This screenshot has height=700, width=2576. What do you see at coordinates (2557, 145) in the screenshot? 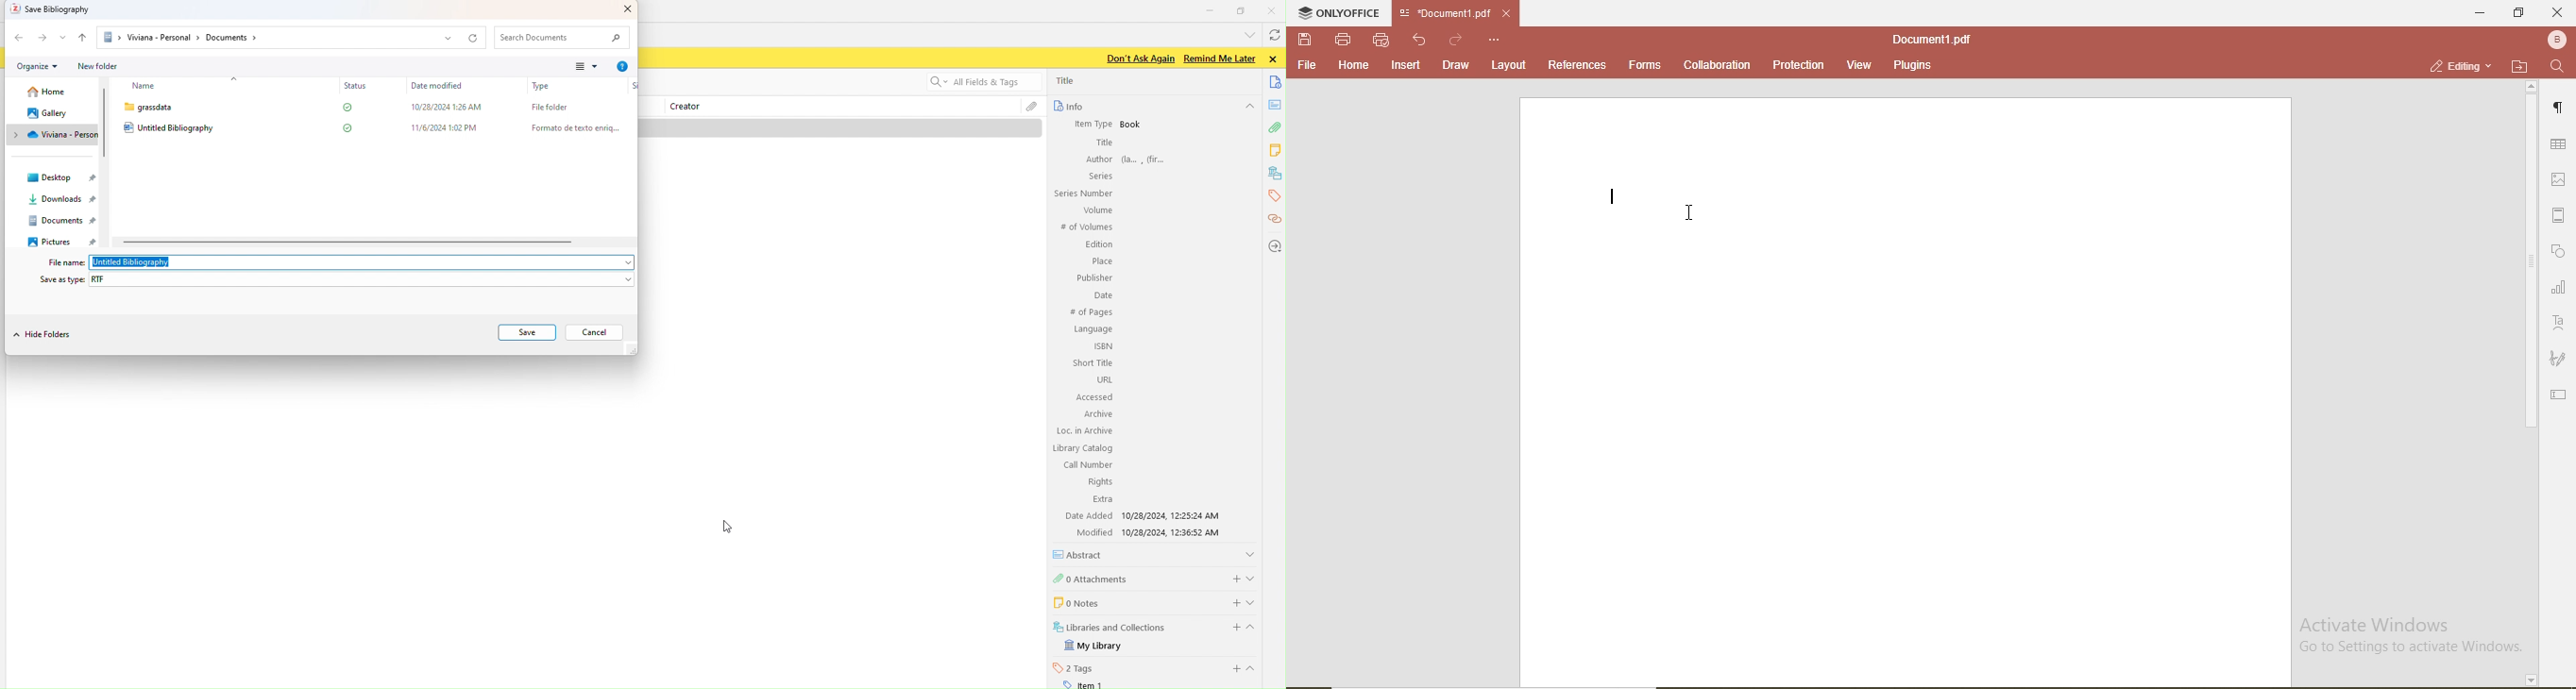
I see `table` at bounding box center [2557, 145].